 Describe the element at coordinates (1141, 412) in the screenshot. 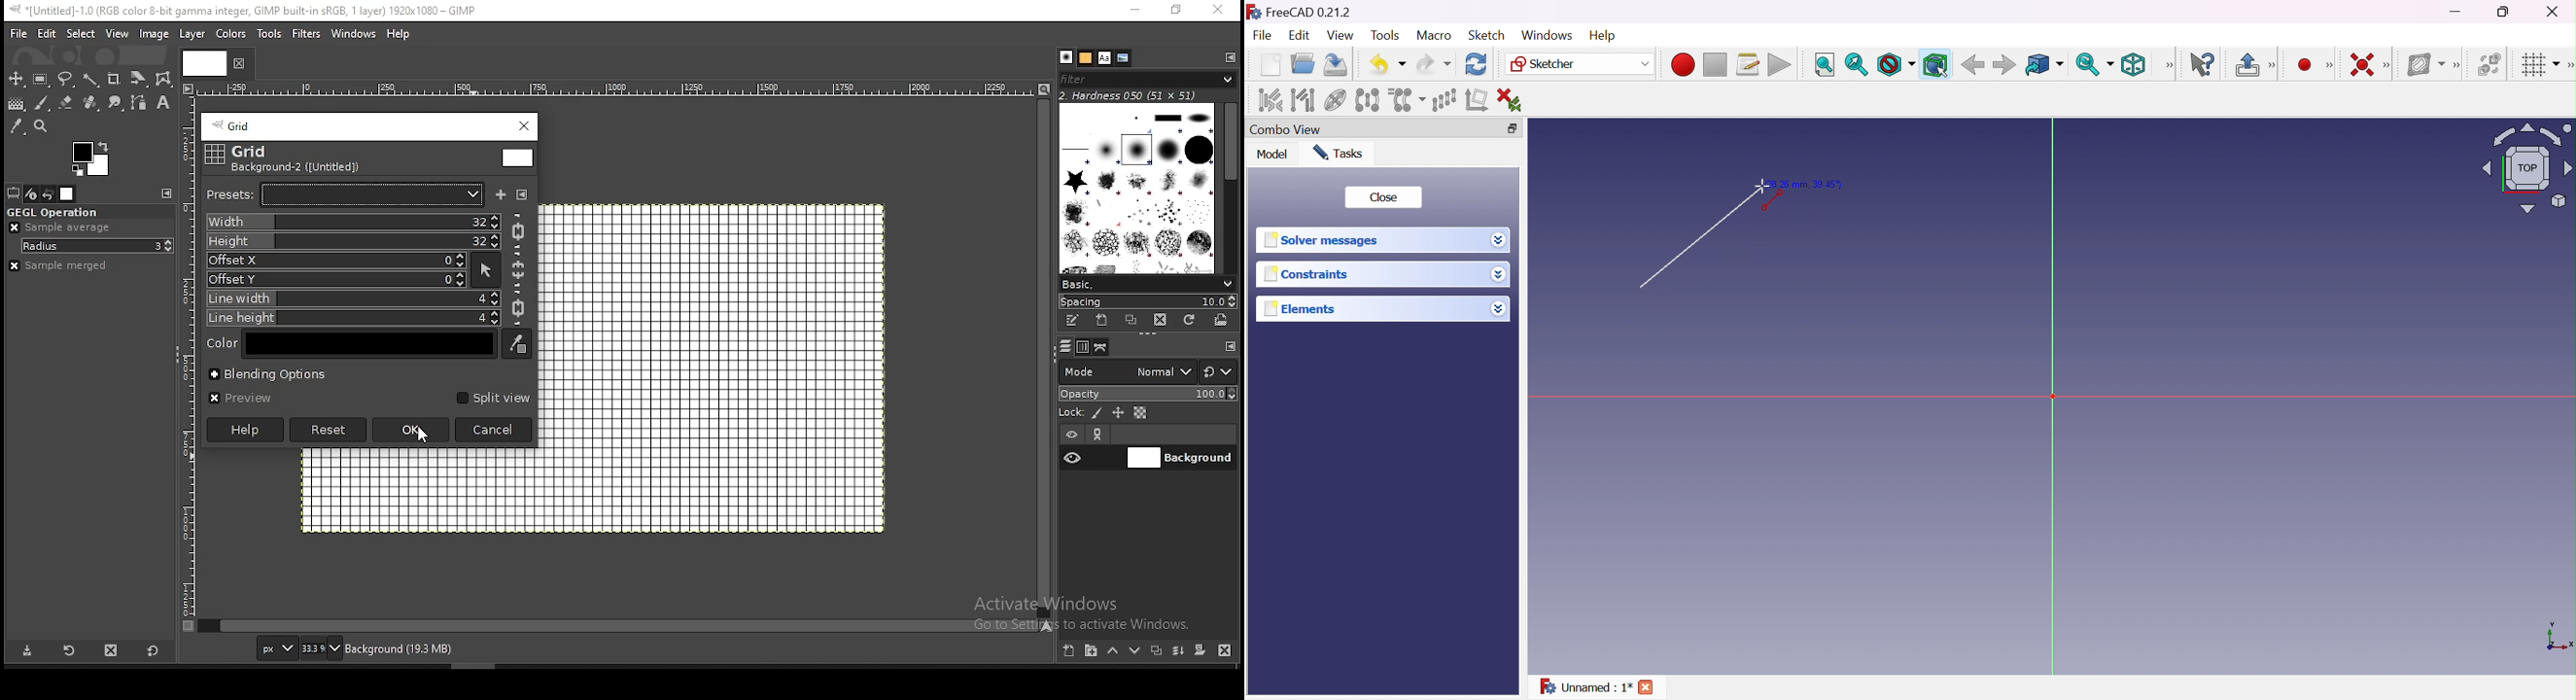

I see `lock alpha channel` at that location.